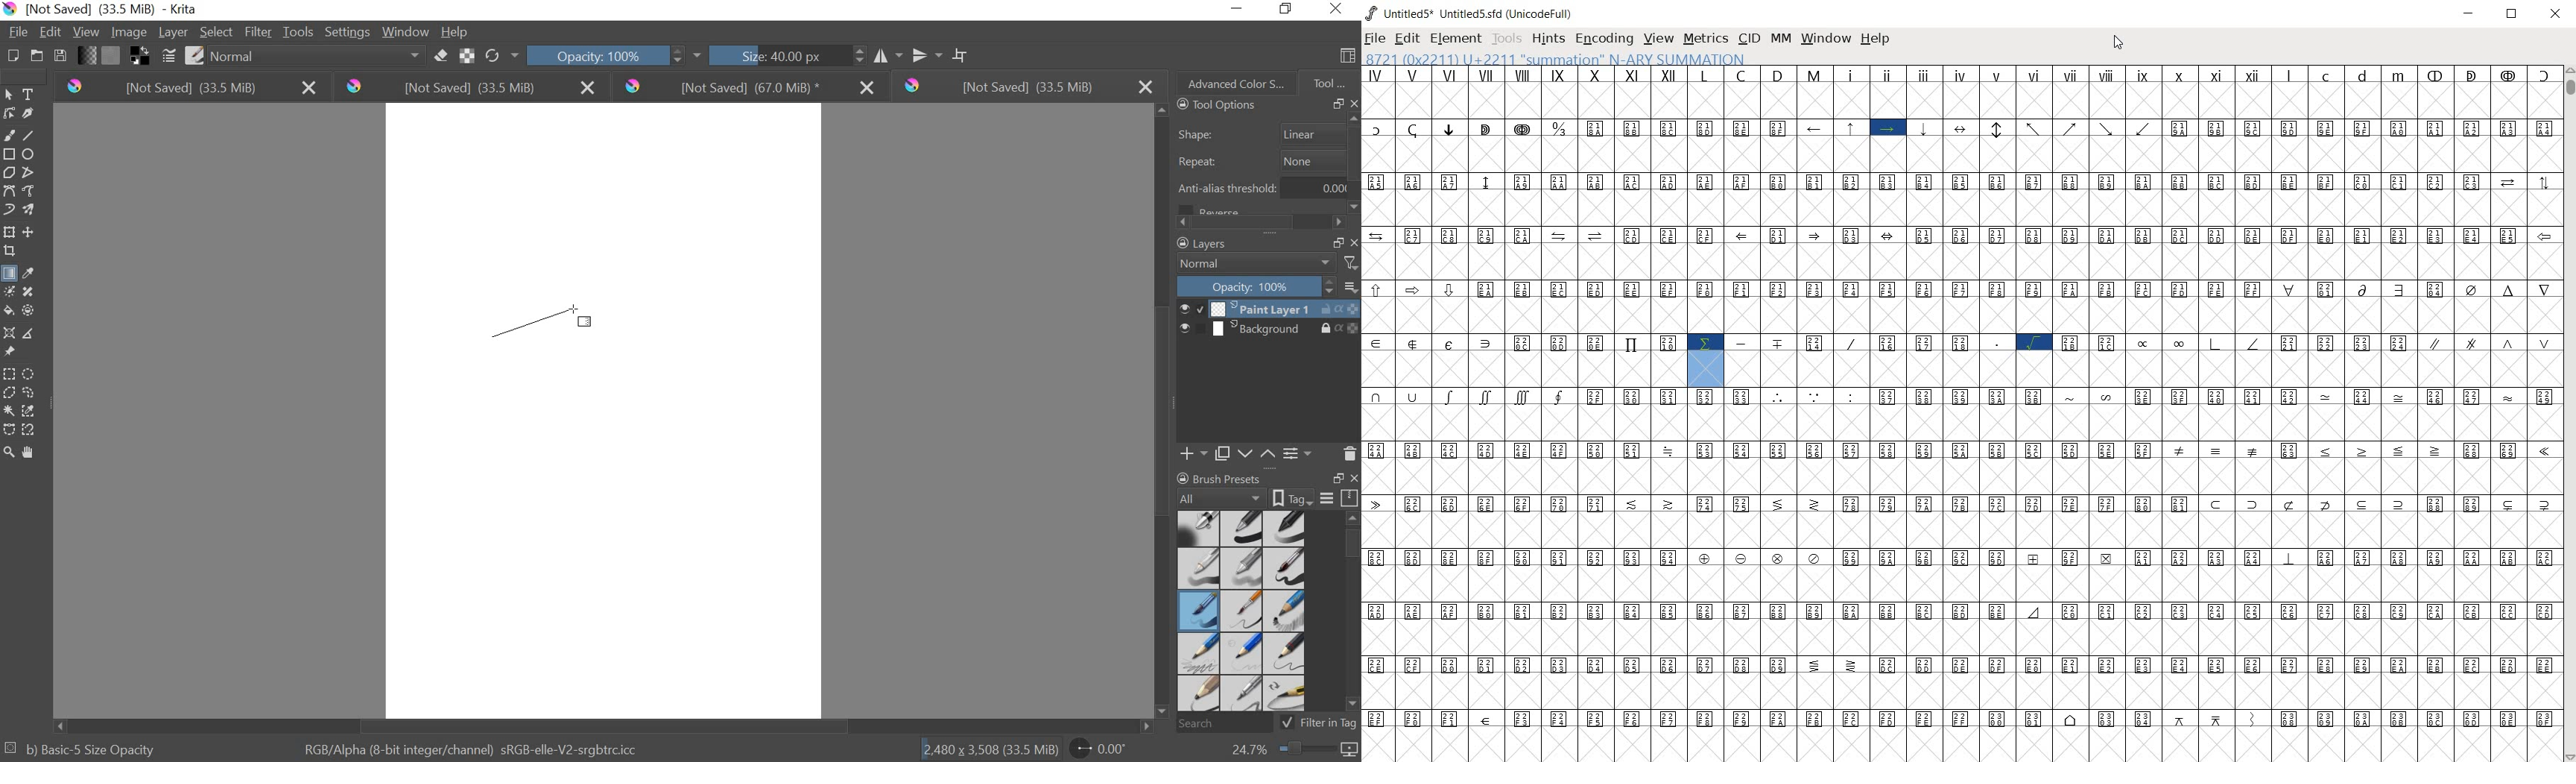  What do you see at coordinates (1962, 745) in the screenshot?
I see `empty cells` at bounding box center [1962, 745].